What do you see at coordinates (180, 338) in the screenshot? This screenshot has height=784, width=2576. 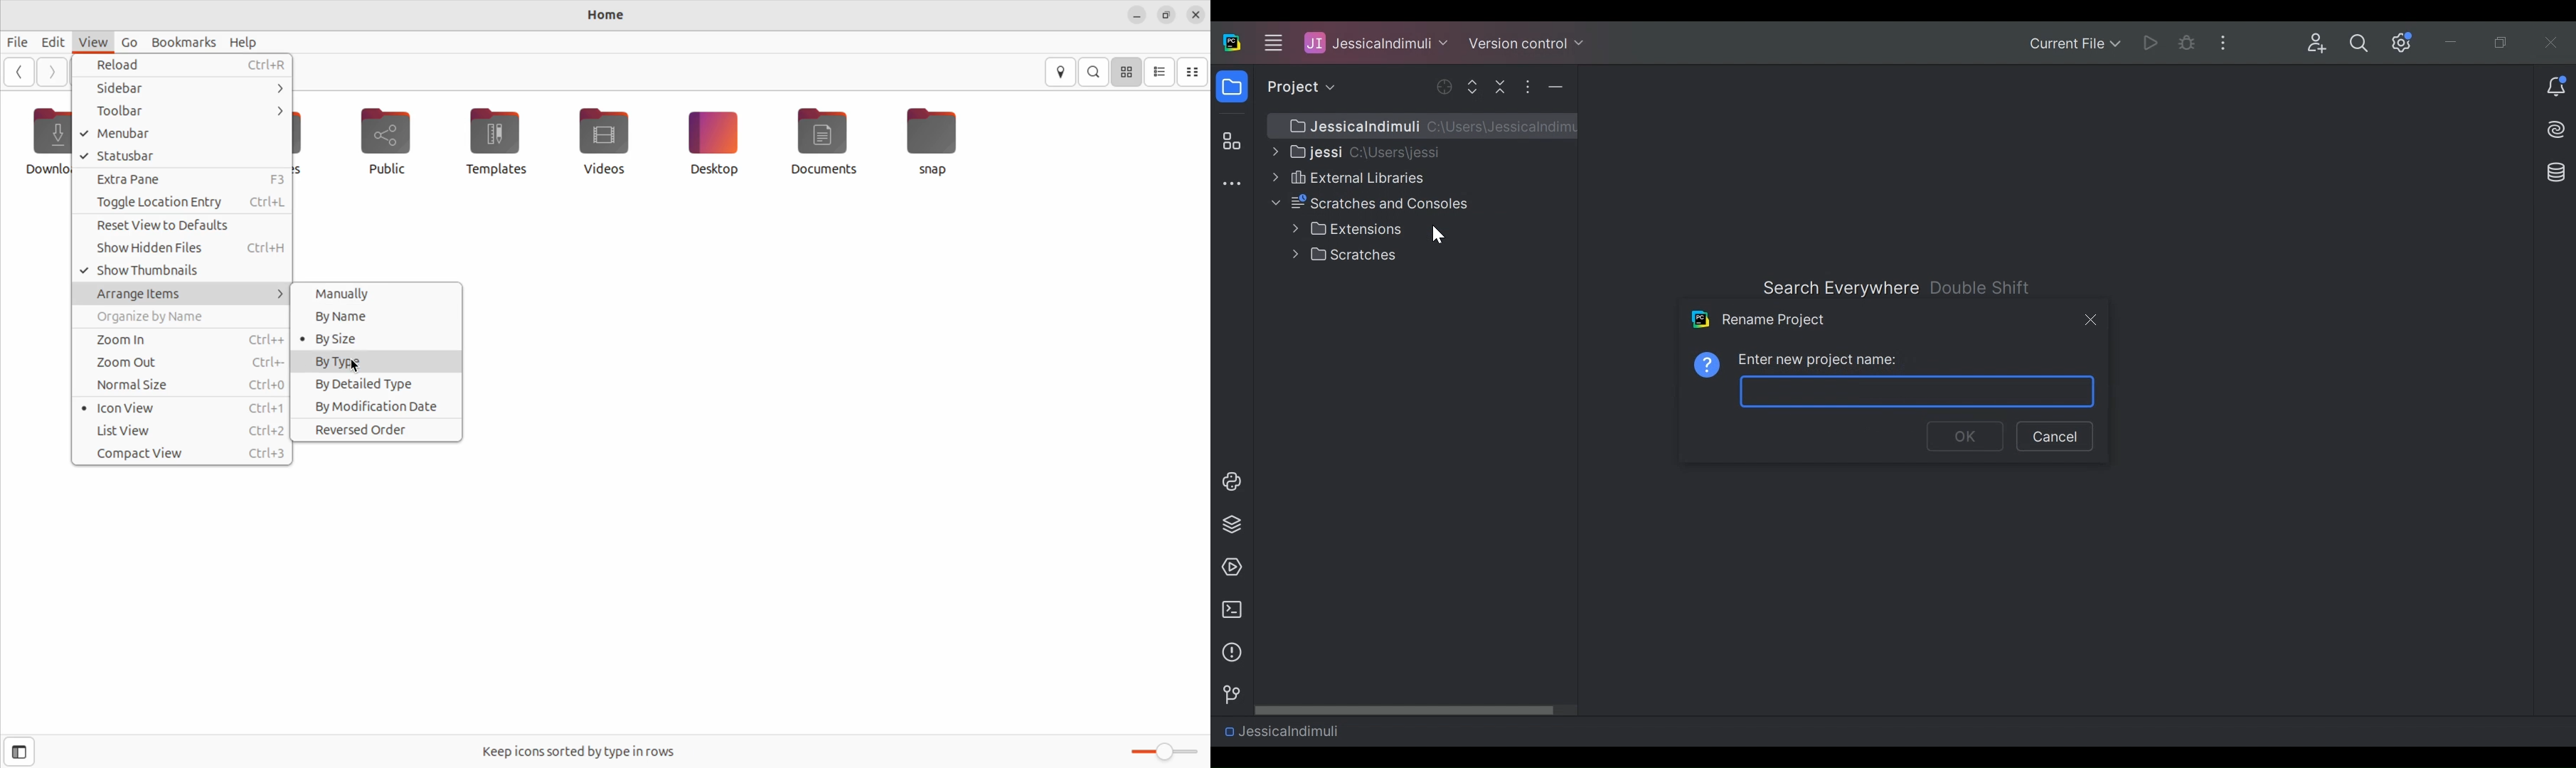 I see `zomm in` at bounding box center [180, 338].